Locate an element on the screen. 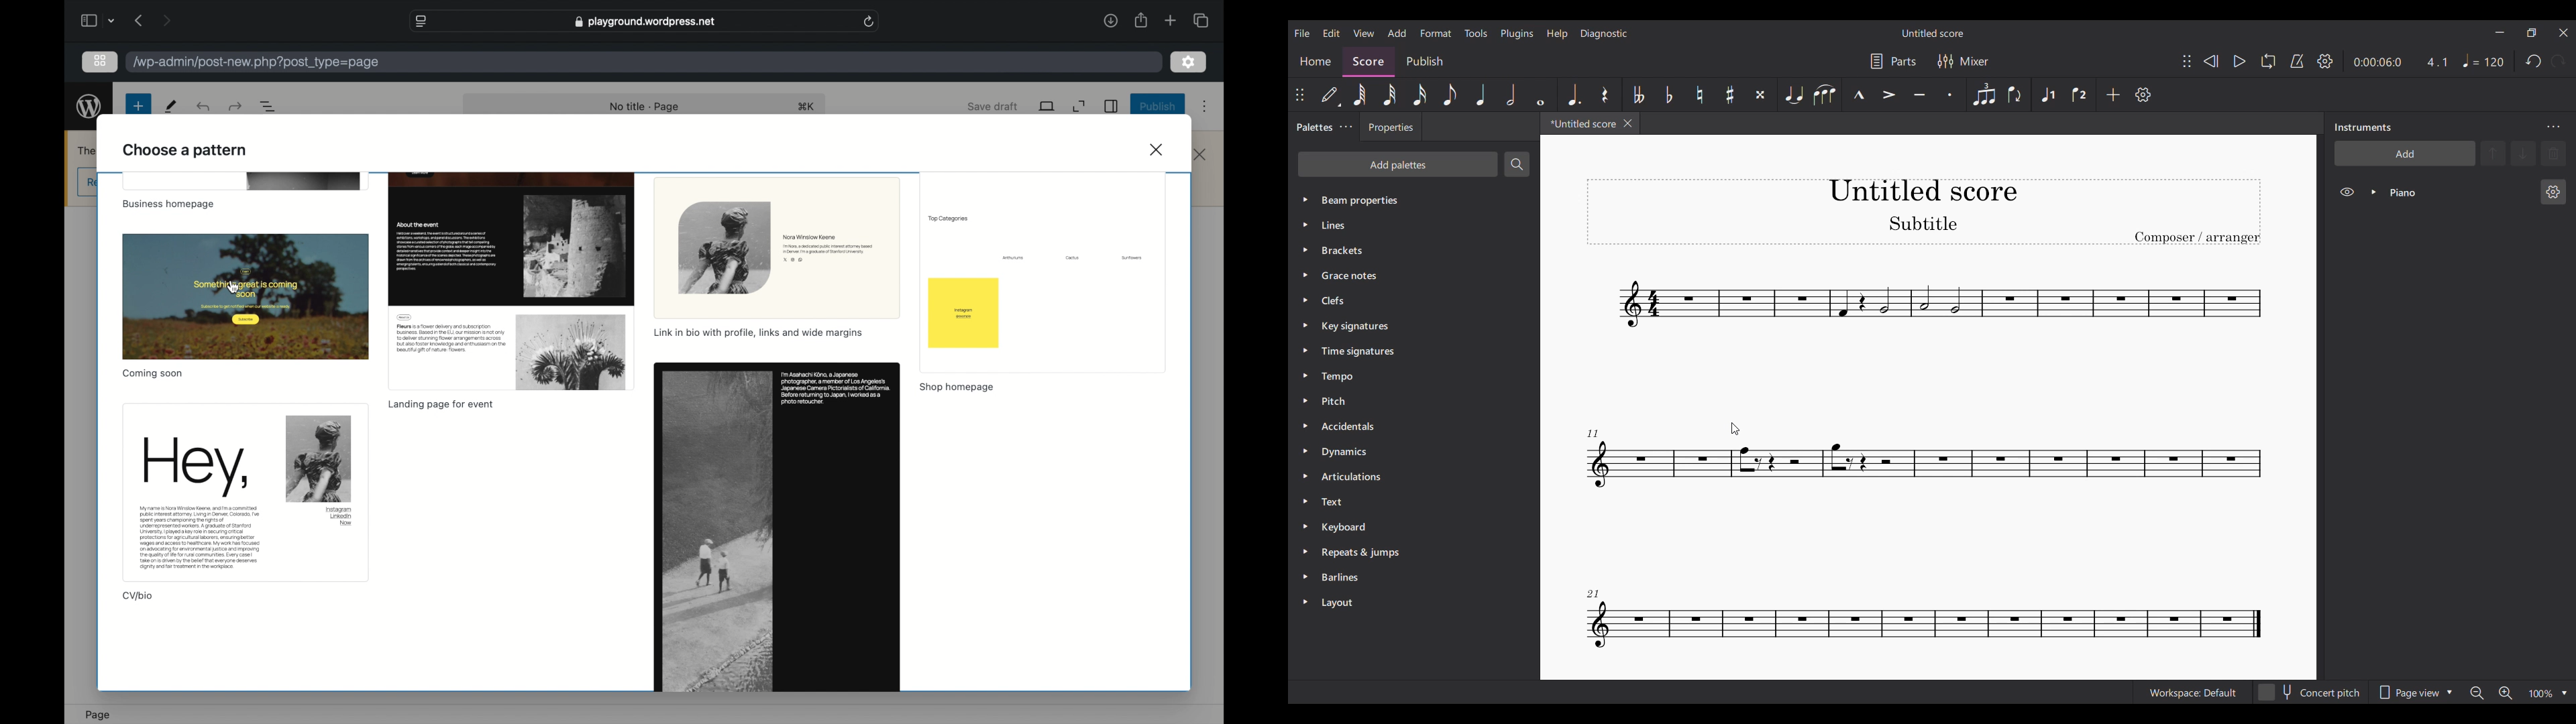 The height and width of the screenshot is (728, 2576). Rest is located at coordinates (1605, 95).